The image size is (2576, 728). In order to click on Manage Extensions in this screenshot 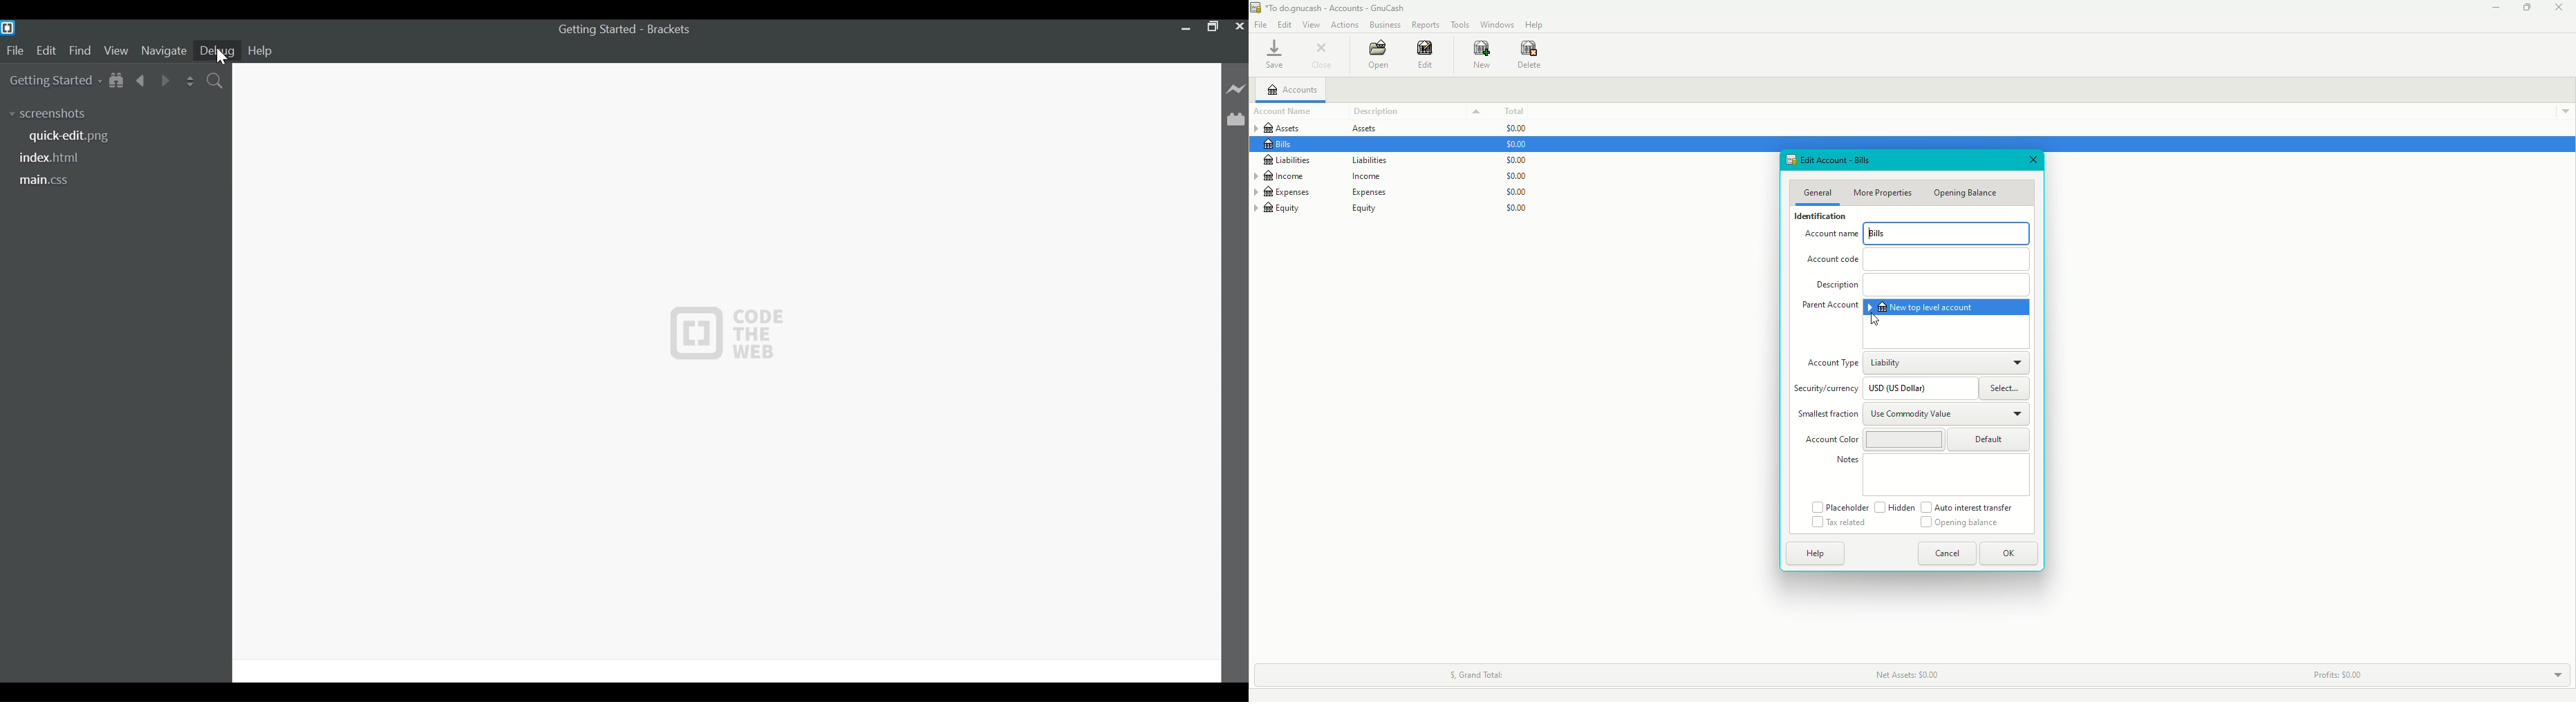, I will do `click(1236, 120)`.